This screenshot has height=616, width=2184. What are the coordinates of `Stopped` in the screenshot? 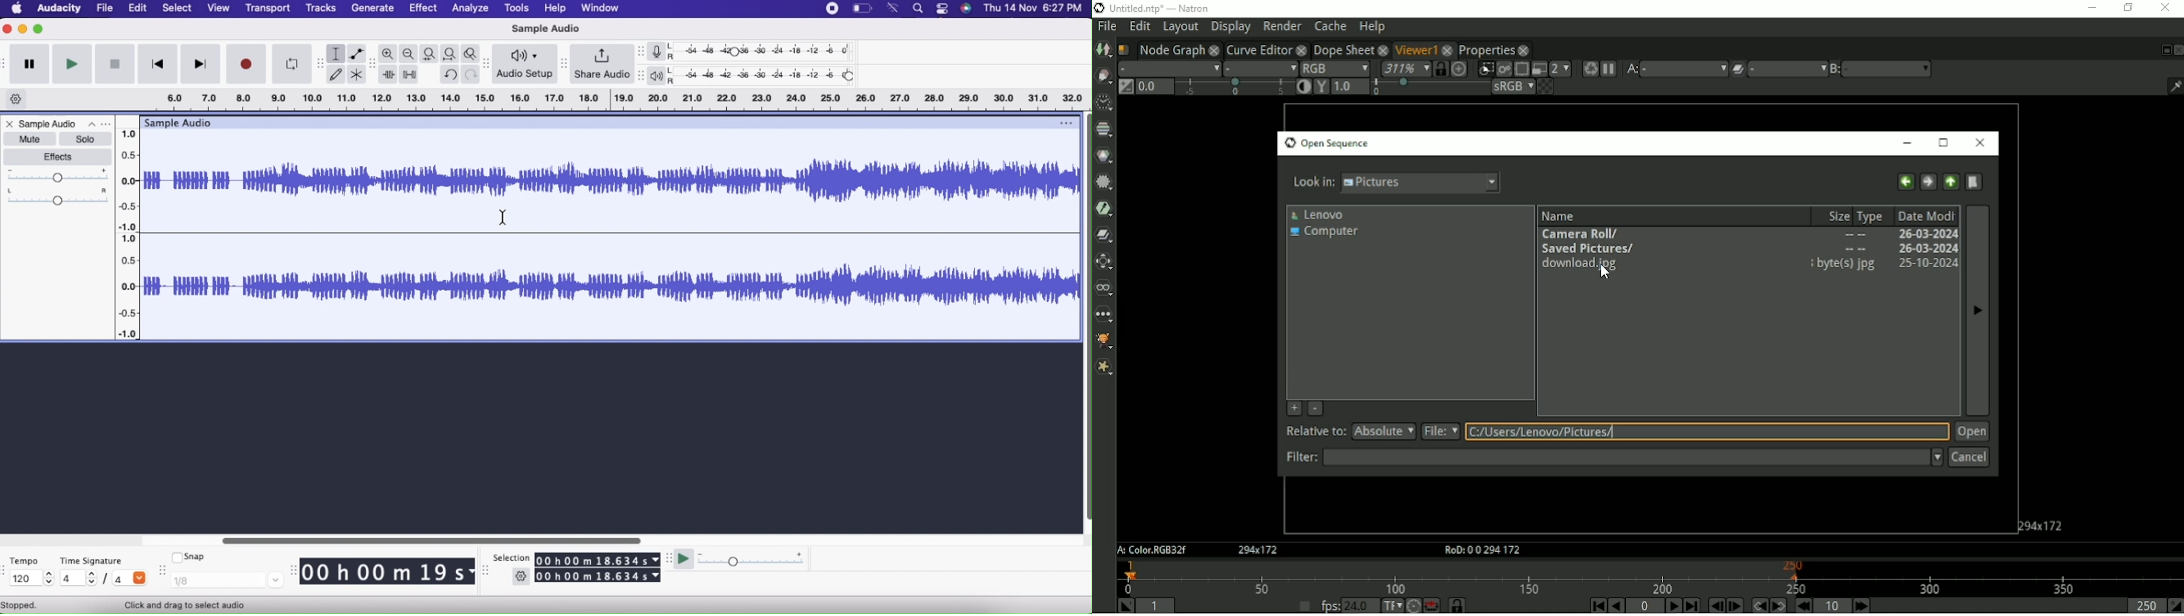 It's located at (23, 606).